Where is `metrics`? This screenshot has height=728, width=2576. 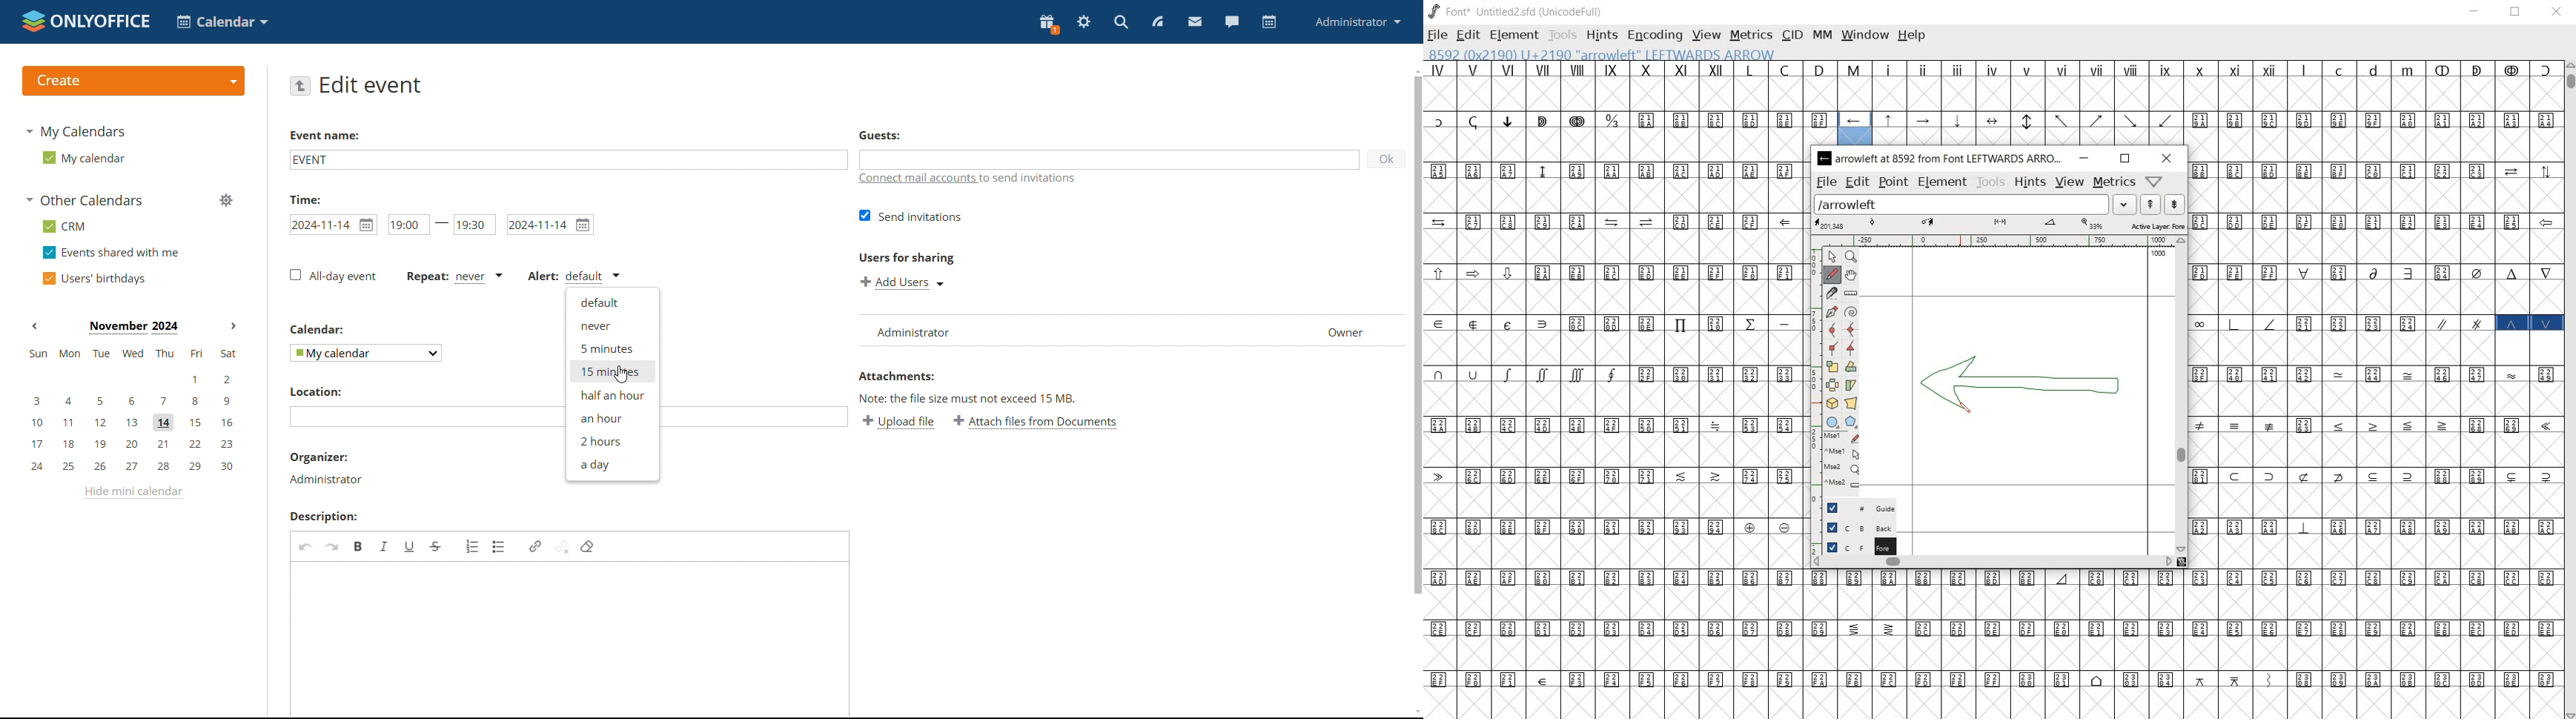
metrics is located at coordinates (2113, 182).